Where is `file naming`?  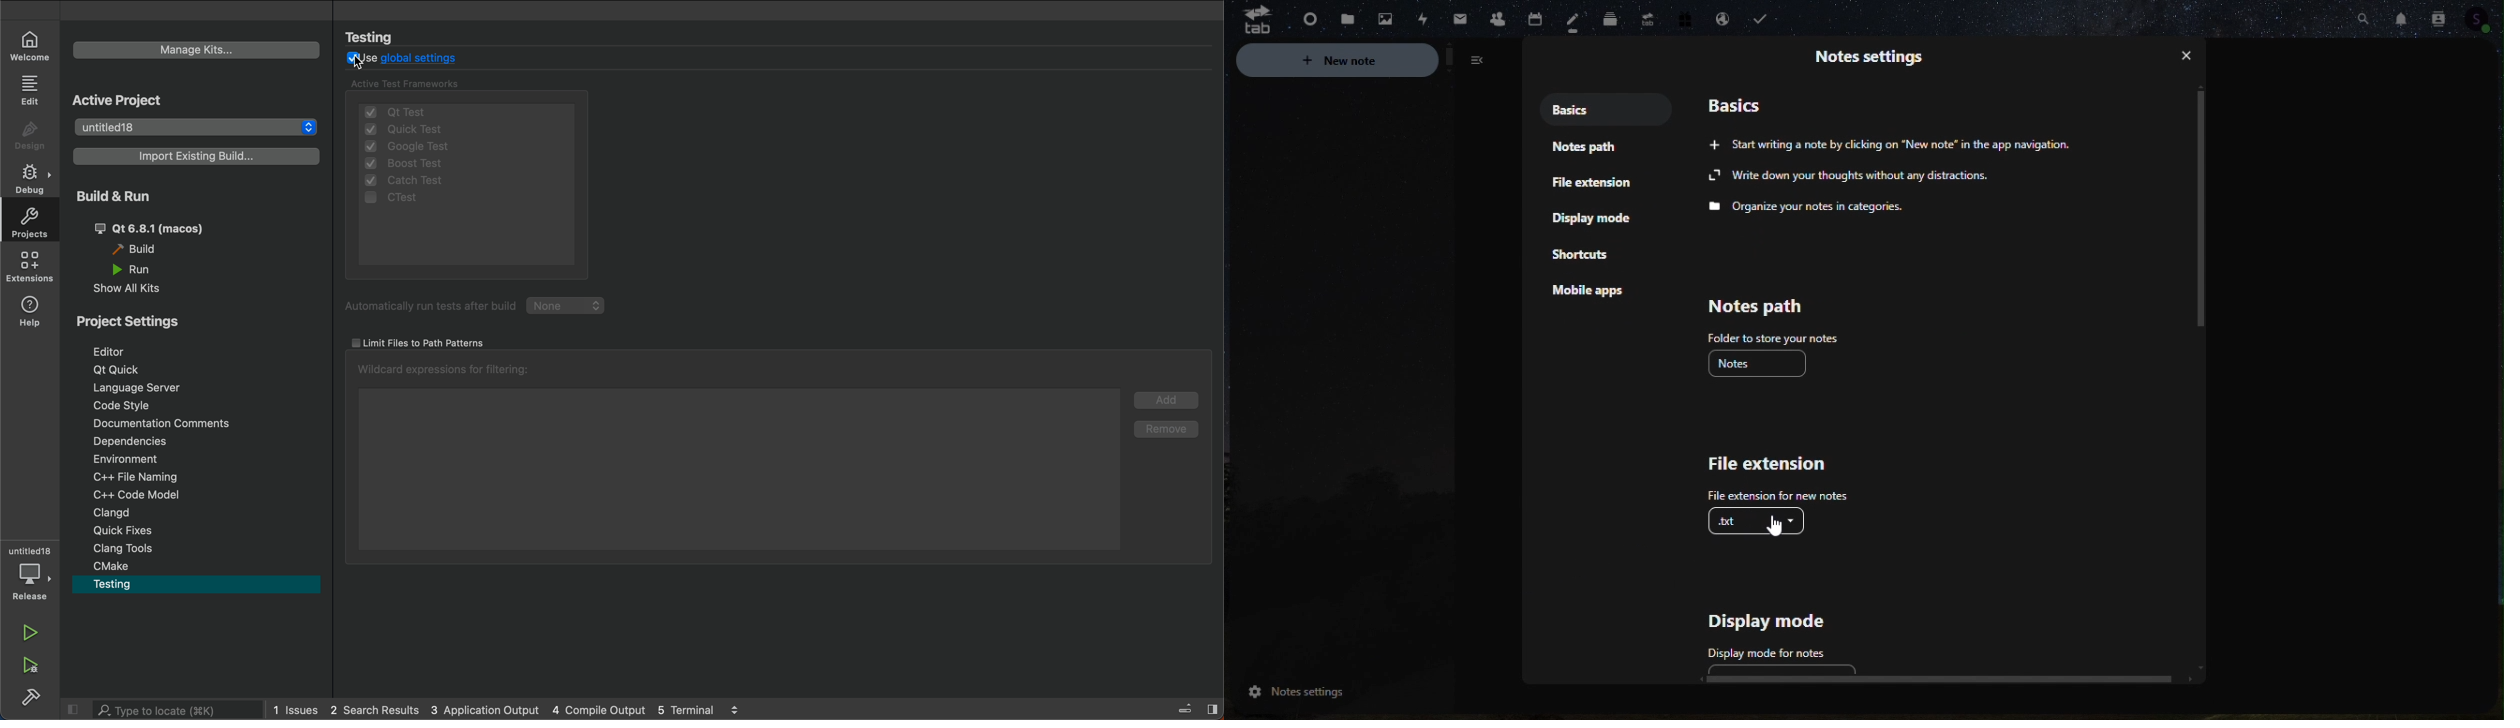
file naming is located at coordinates (201, 479).